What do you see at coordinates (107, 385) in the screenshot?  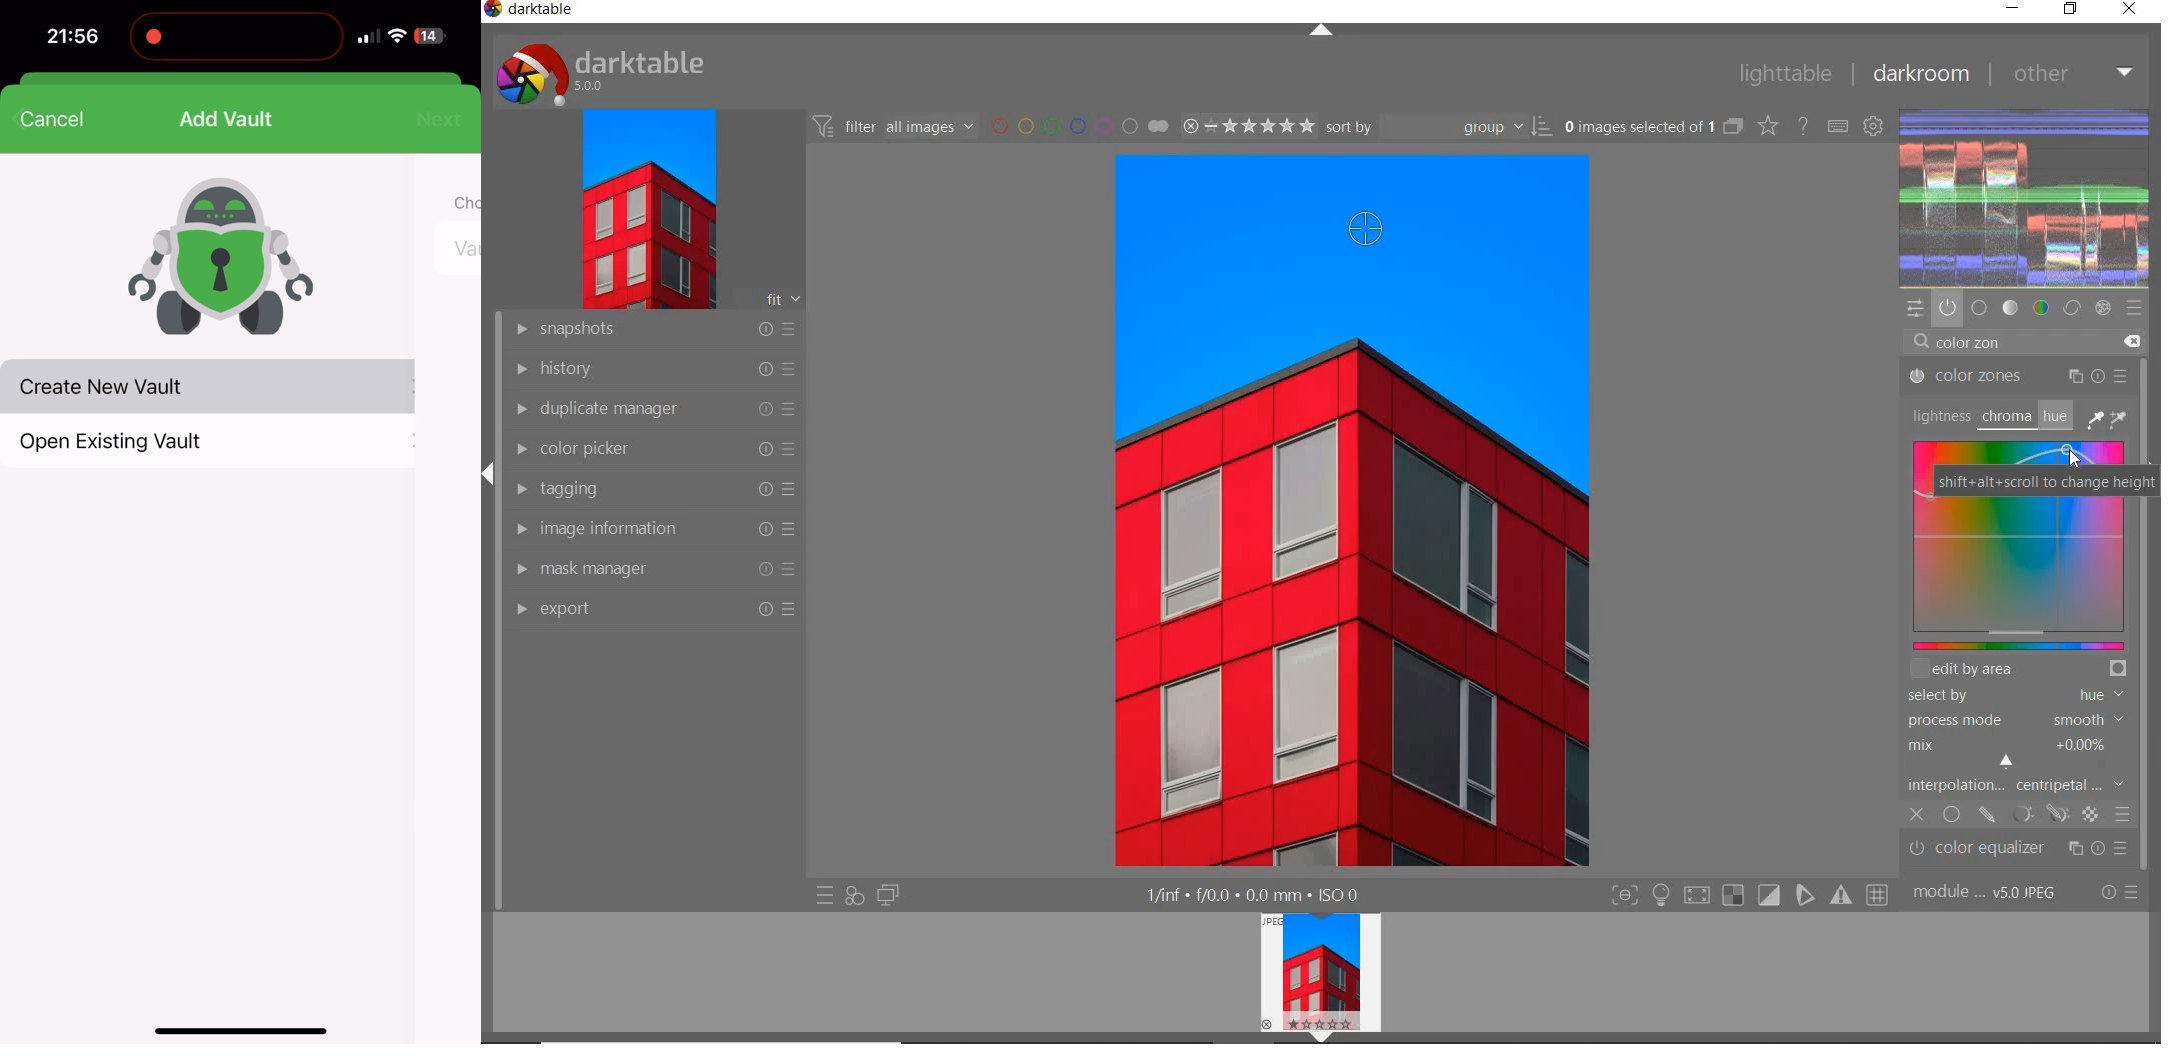 I see `Open Existing Vault` at bounding box center [107, 385].